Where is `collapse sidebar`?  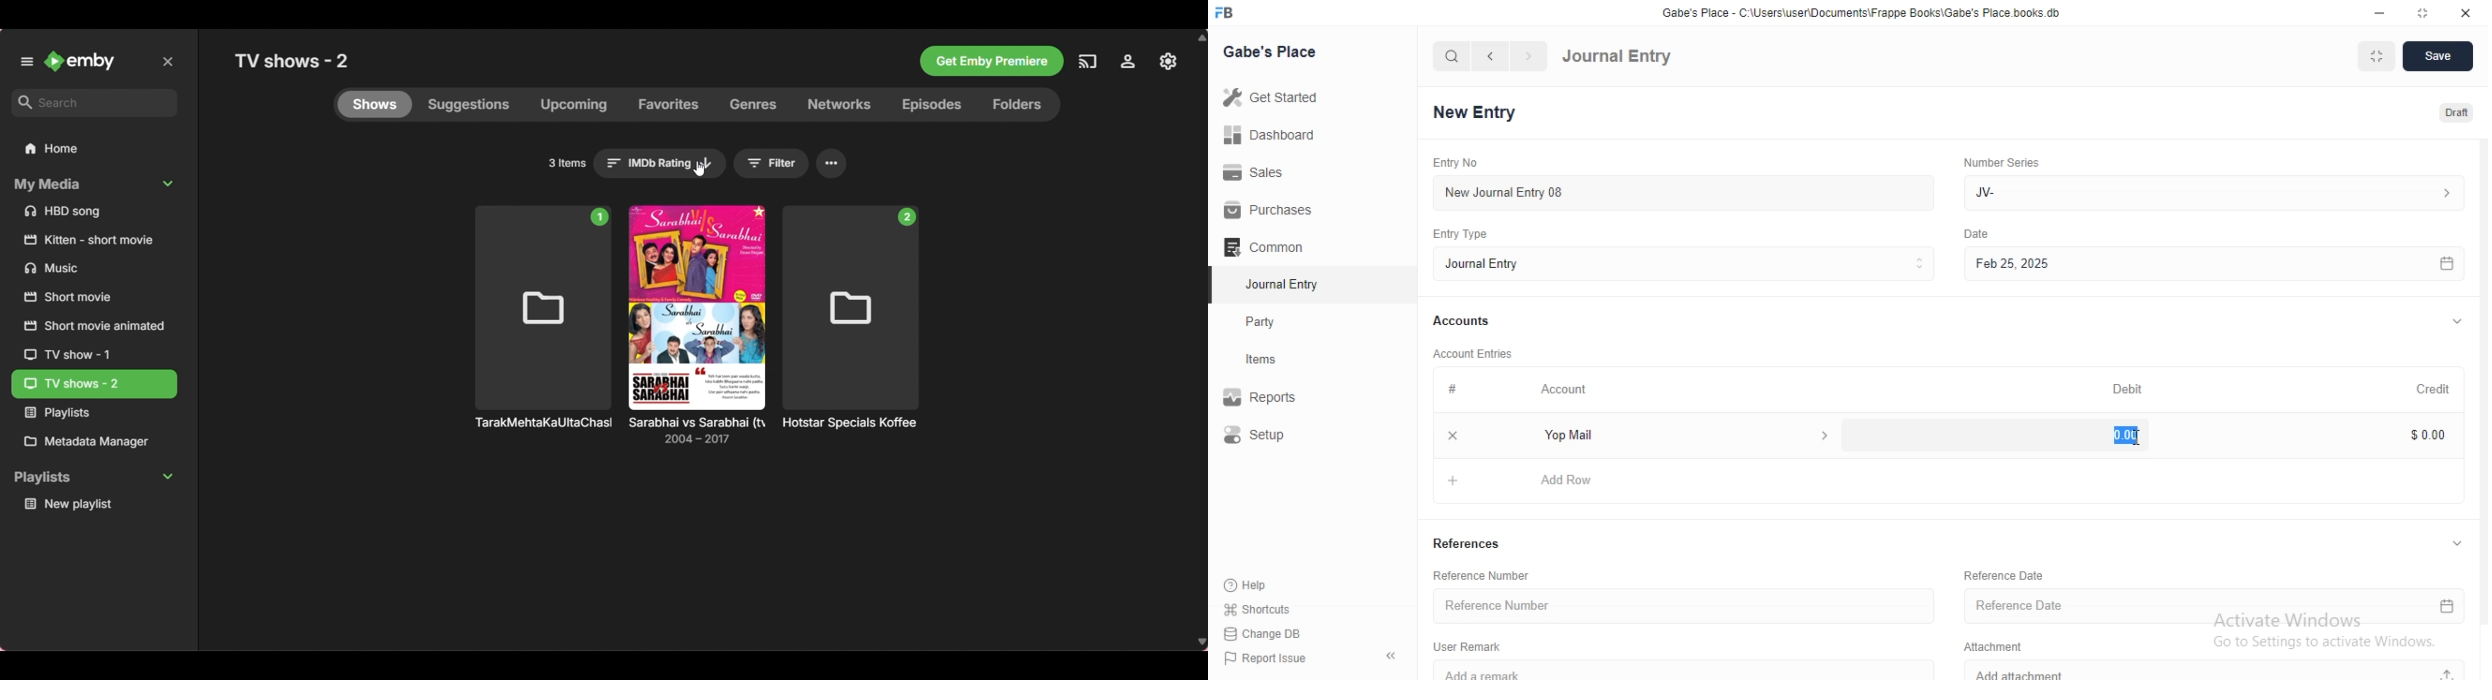
collapse sidebar is located at coordinates (1391, 657).